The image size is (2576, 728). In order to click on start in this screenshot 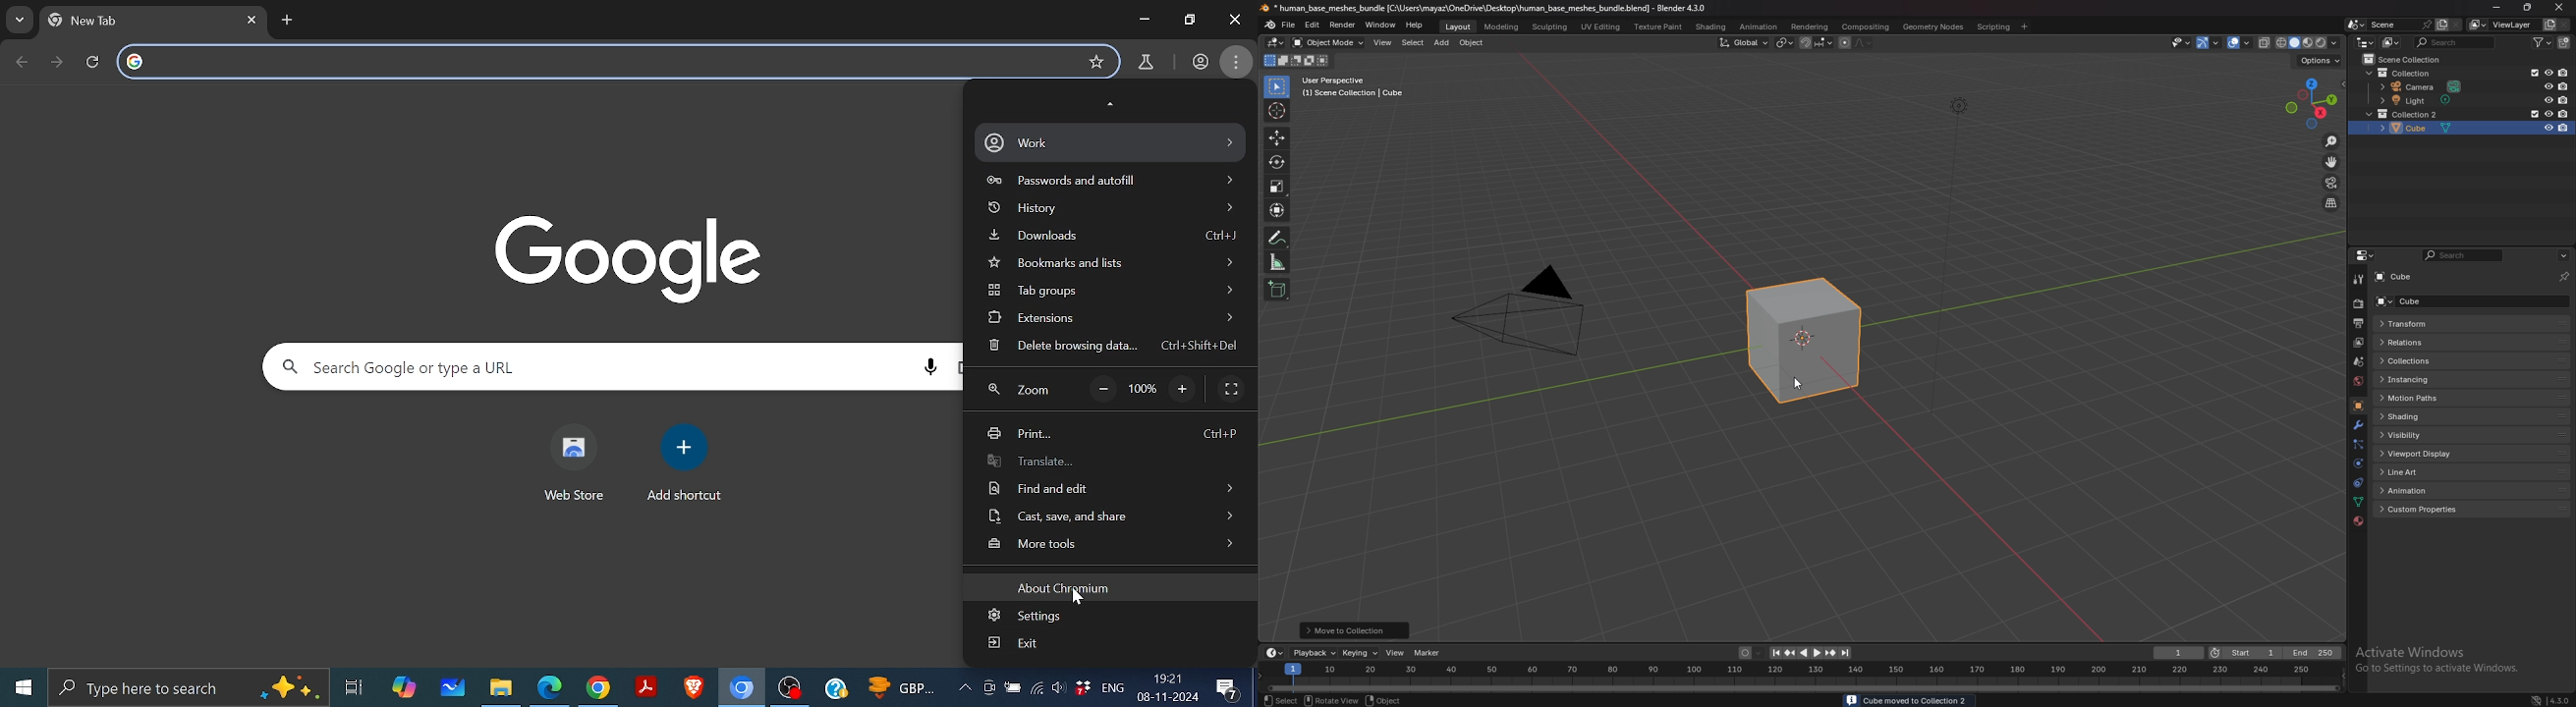, I will do `click(2244, 653)`.